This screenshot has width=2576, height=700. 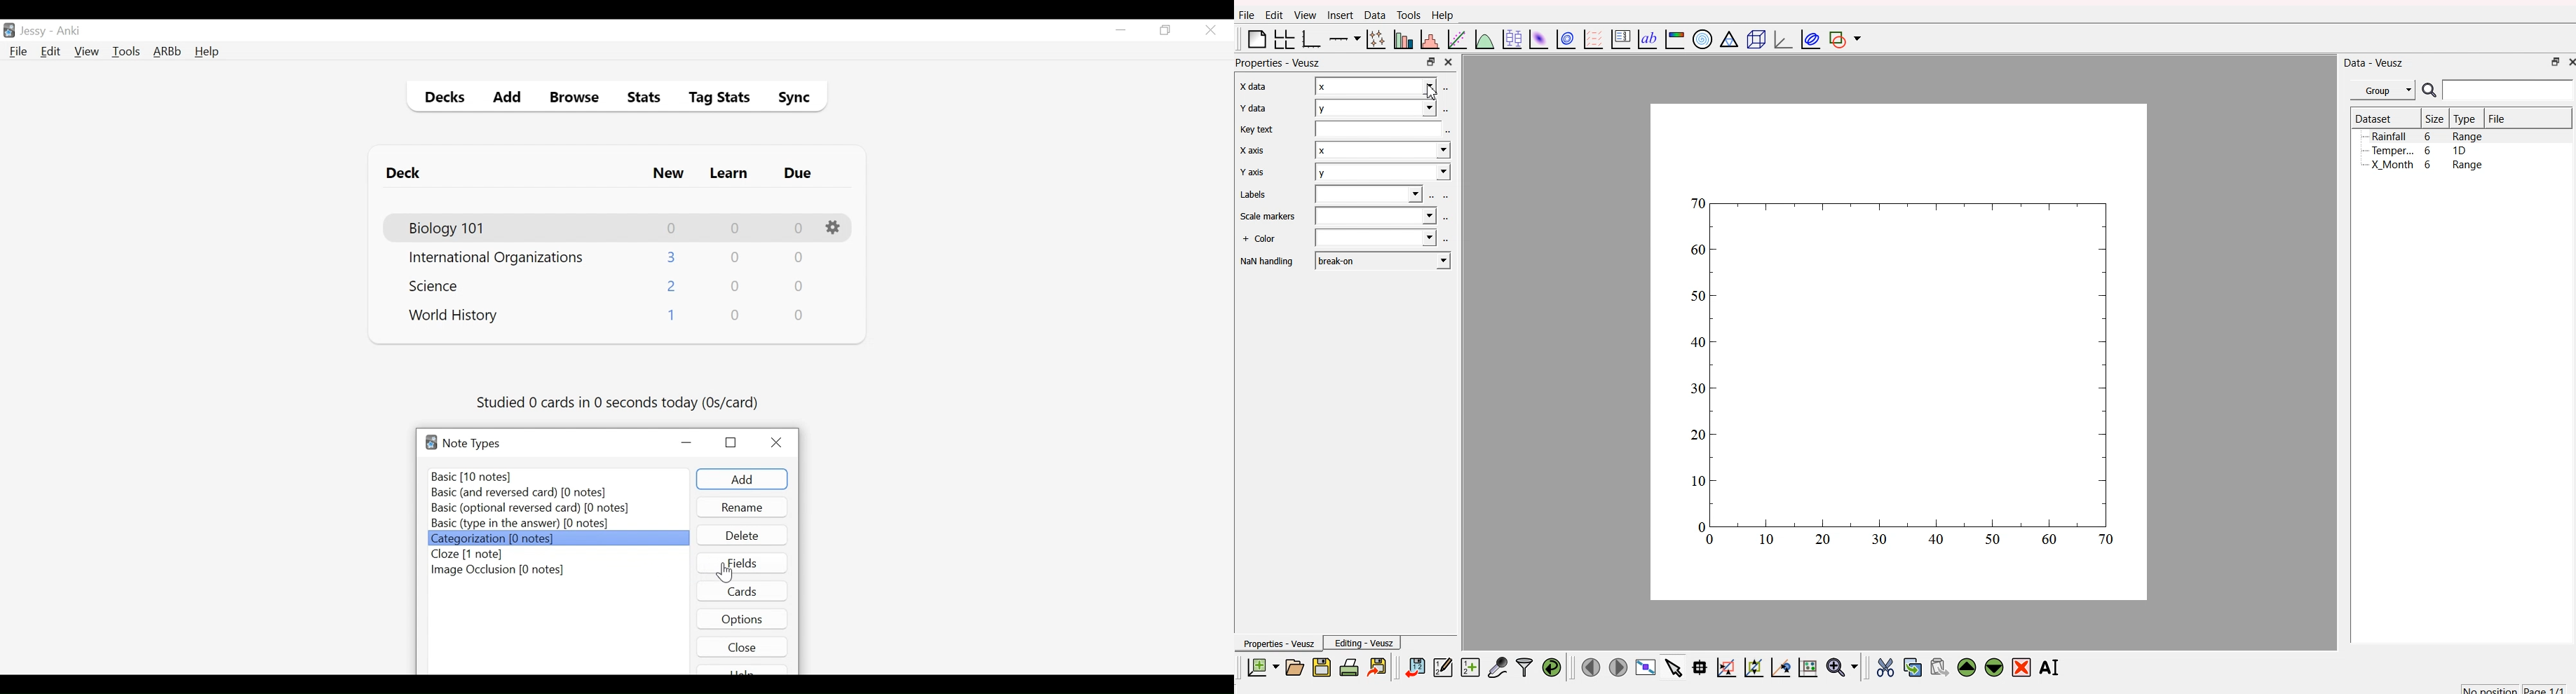 What do you see at coordinates (2551, 64) in the screenshot?
I see `maximize` at bounding box center [2551, 64].